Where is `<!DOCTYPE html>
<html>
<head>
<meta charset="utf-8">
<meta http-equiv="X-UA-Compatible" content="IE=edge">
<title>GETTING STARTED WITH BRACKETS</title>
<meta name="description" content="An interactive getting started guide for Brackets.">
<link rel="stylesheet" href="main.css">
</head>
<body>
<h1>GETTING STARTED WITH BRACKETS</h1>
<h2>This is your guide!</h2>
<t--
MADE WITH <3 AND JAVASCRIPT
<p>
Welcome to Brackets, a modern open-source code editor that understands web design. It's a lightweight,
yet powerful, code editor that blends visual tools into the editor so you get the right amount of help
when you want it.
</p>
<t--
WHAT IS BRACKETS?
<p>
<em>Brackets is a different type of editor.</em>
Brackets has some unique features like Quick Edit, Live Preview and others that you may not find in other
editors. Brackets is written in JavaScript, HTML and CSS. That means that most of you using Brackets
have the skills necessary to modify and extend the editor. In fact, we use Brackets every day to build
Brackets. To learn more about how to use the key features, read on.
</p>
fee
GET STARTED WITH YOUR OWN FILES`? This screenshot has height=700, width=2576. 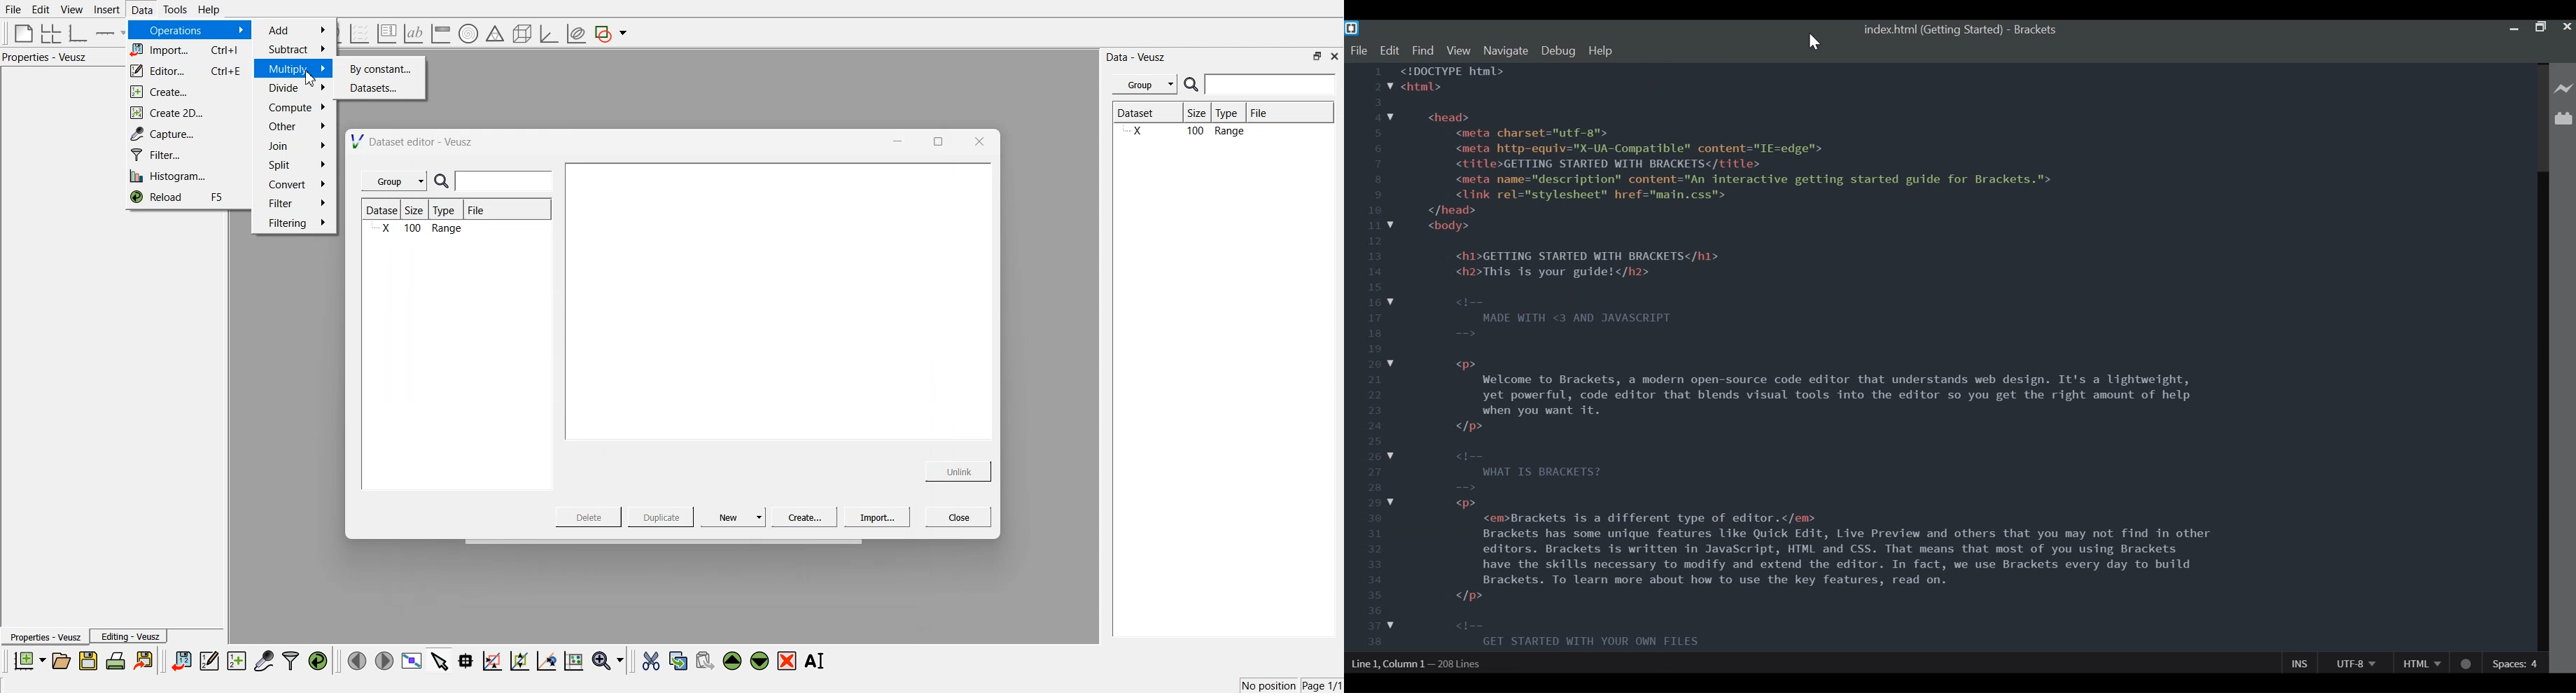 <!DOCTYPE html>
<html>
<head>
<meta charset="utf-8">
<meta http-equiv="X-UA-Compatible" content="IE=edge">
<title>GETTING STARTED WITH BRACKETS</title>
<meta name="description" content="An interactive getting started guide for Brackets.">
<link rel="stylesheet" href="main.css">
</head>
<body>
<h1>GETTING STARTED WITH BRACKETS</h1>
<h2>This is your guide!</h2>
<t--
MADE WITH <3 AND JAVASCRIPT
<p>
Welcome to Brackets, a modern open-source code editor that understands web design. It's a lightweight,
yet powerful, code editor that blends visual tools into the editor so you get the right amount of help
when you want it.
</p>
<t--
WHAT IS BRACKETS?
<p>
<em>Brackets is a different type of editor.</em>
Brackets has some unique features like Quick Edit, Live Preview and others that you may not find in other
editors. Brackets is written in JavaScript, HTML and CSS. That means that most of you using Brackets
have the skills necessary to modify and extend the editor. In fact, we use Brackets every day to build
Brackets. To learn more about how to use the key features, read on.
</p>
fee
GET STARTED WITH YOUR OWN FILES is located at coordinates (1821, 359).